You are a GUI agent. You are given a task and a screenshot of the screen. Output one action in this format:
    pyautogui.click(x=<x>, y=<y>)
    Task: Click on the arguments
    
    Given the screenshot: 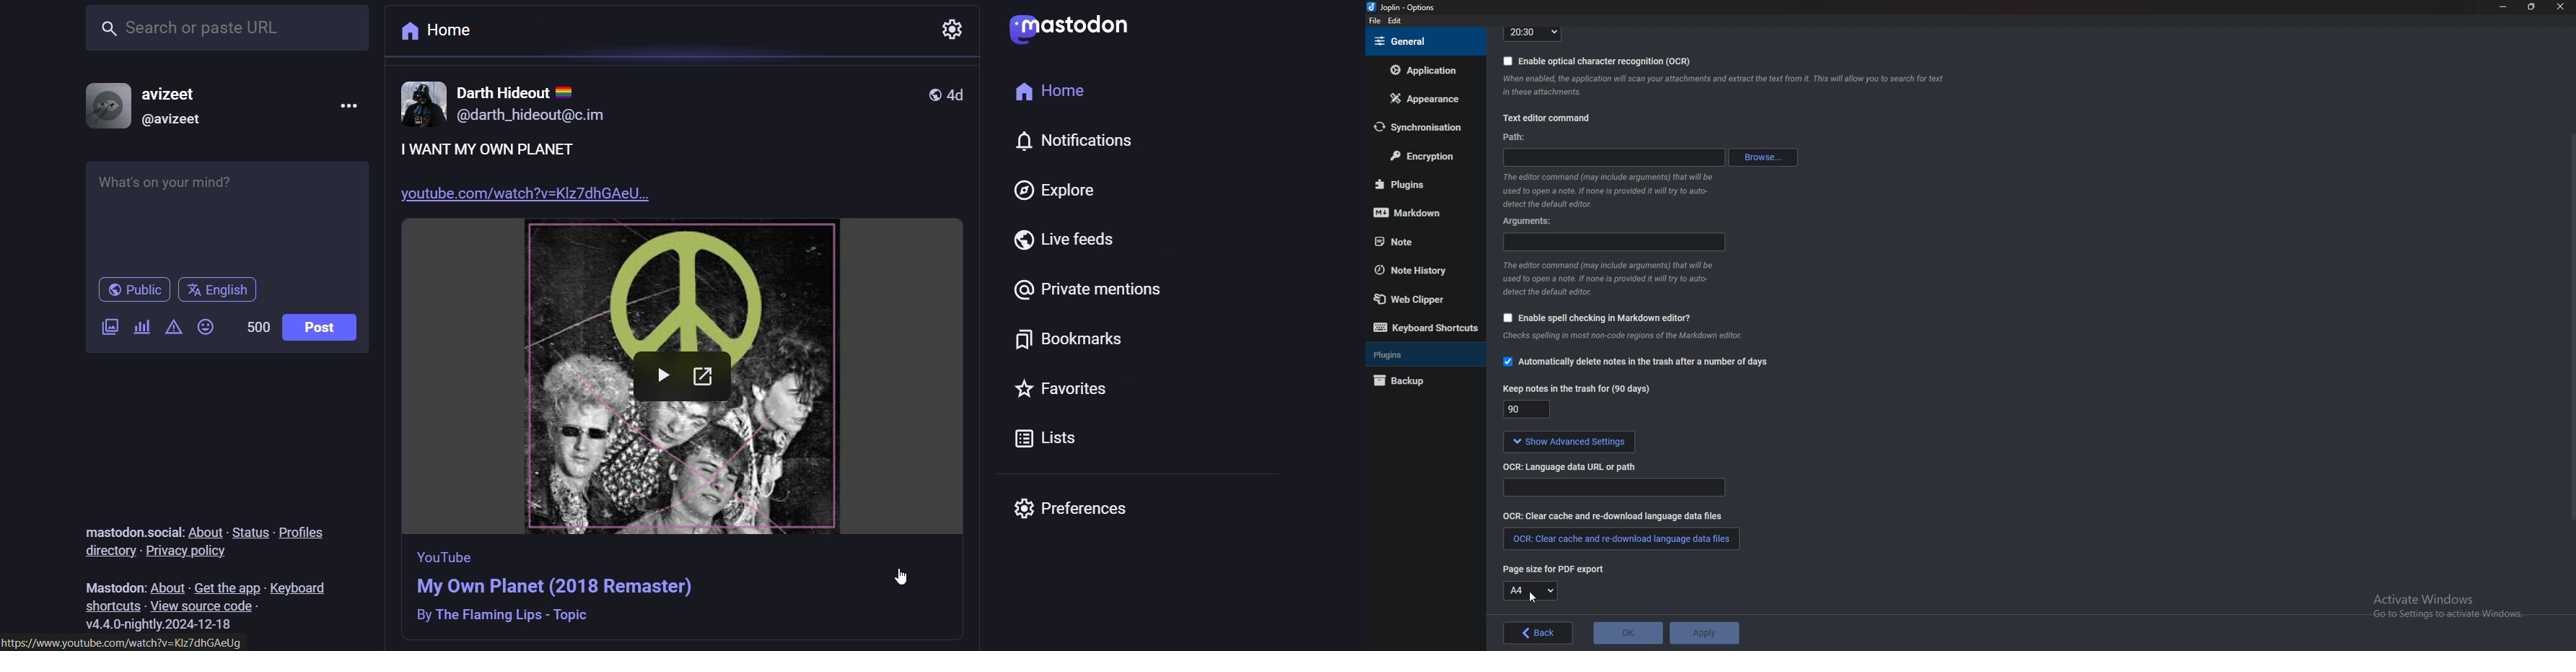 What is the action you would take?
    pyautogui.click(x=1616, y=242)
    